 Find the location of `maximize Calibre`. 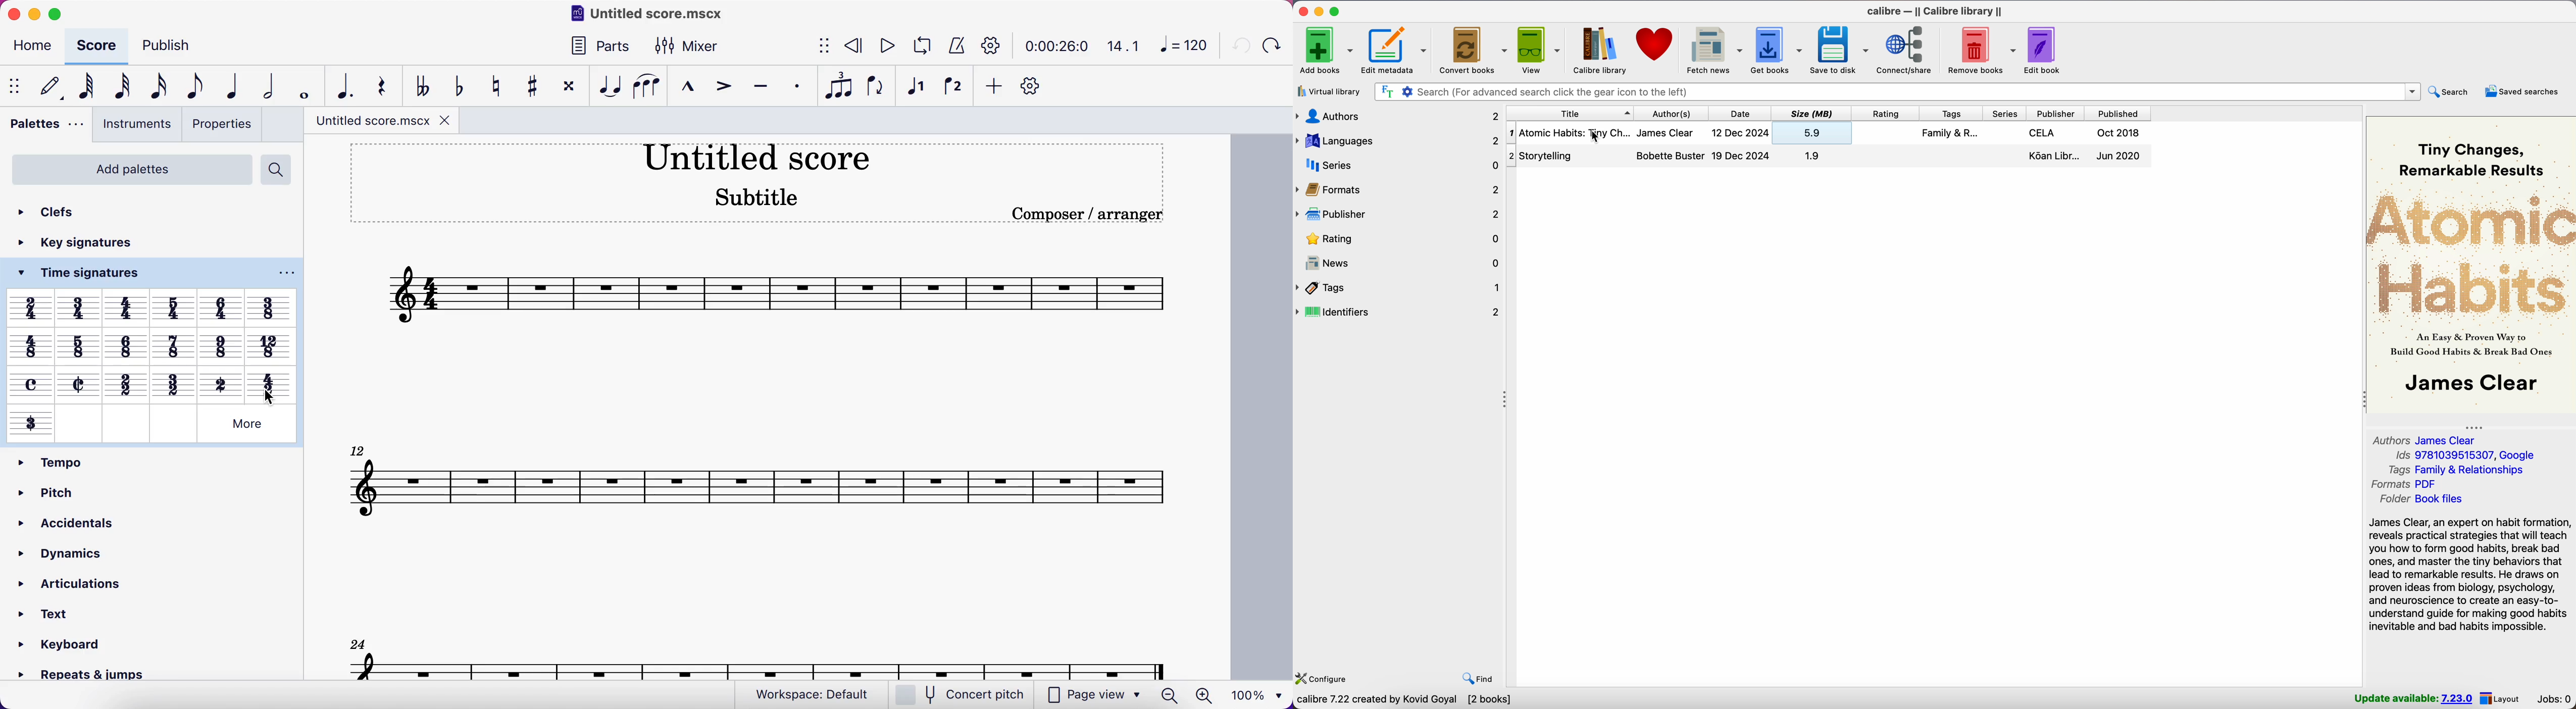

maximize Calibre is located at coordinates (1335, 10).